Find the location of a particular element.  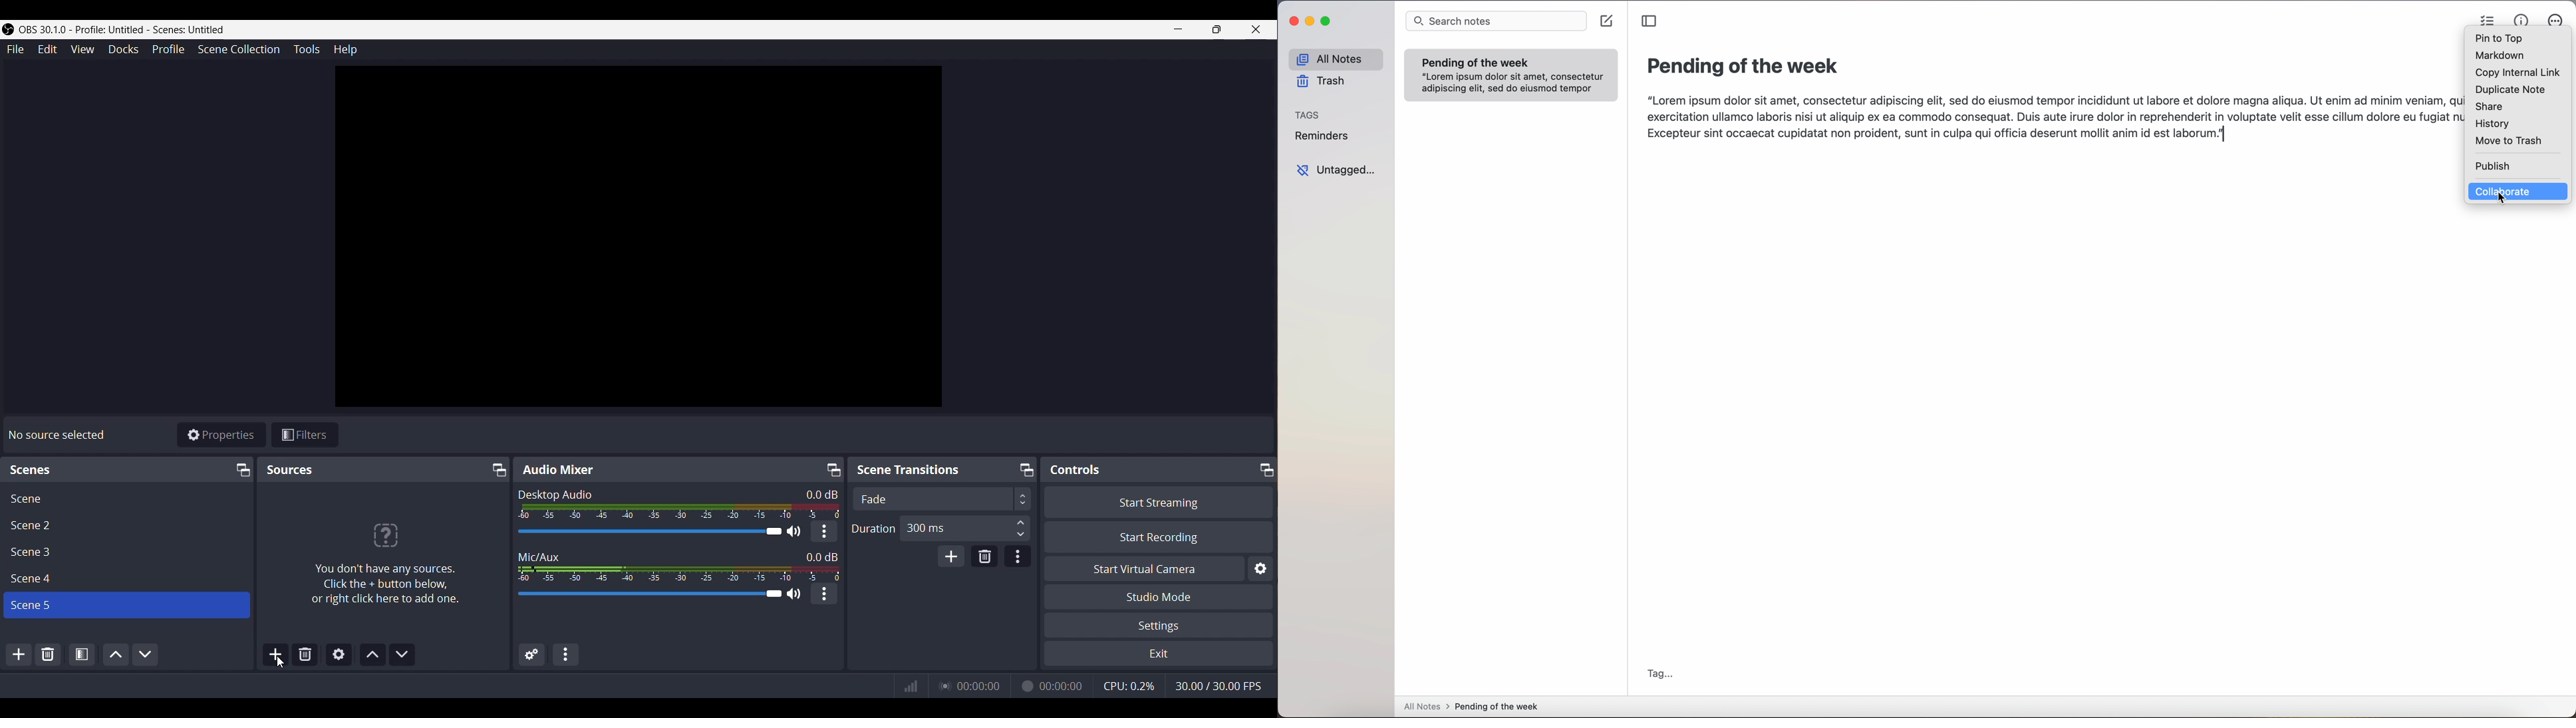

untagged is located at coordinates (1338, 171).